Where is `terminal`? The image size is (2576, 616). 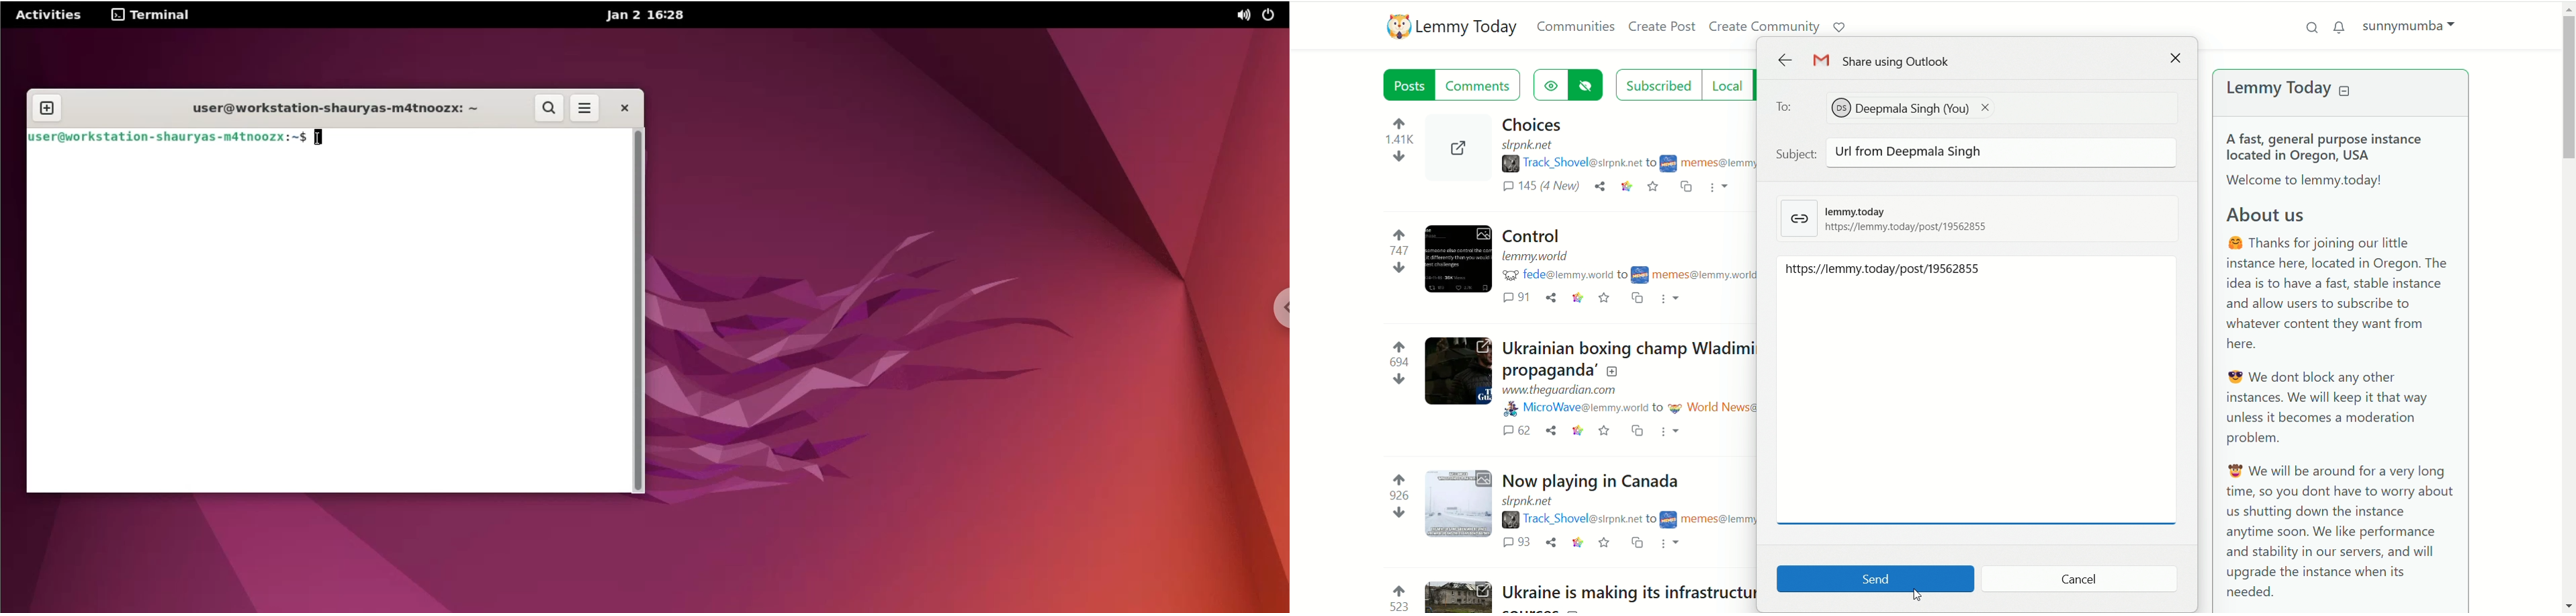
terminal is located at coordinates (151, 16).